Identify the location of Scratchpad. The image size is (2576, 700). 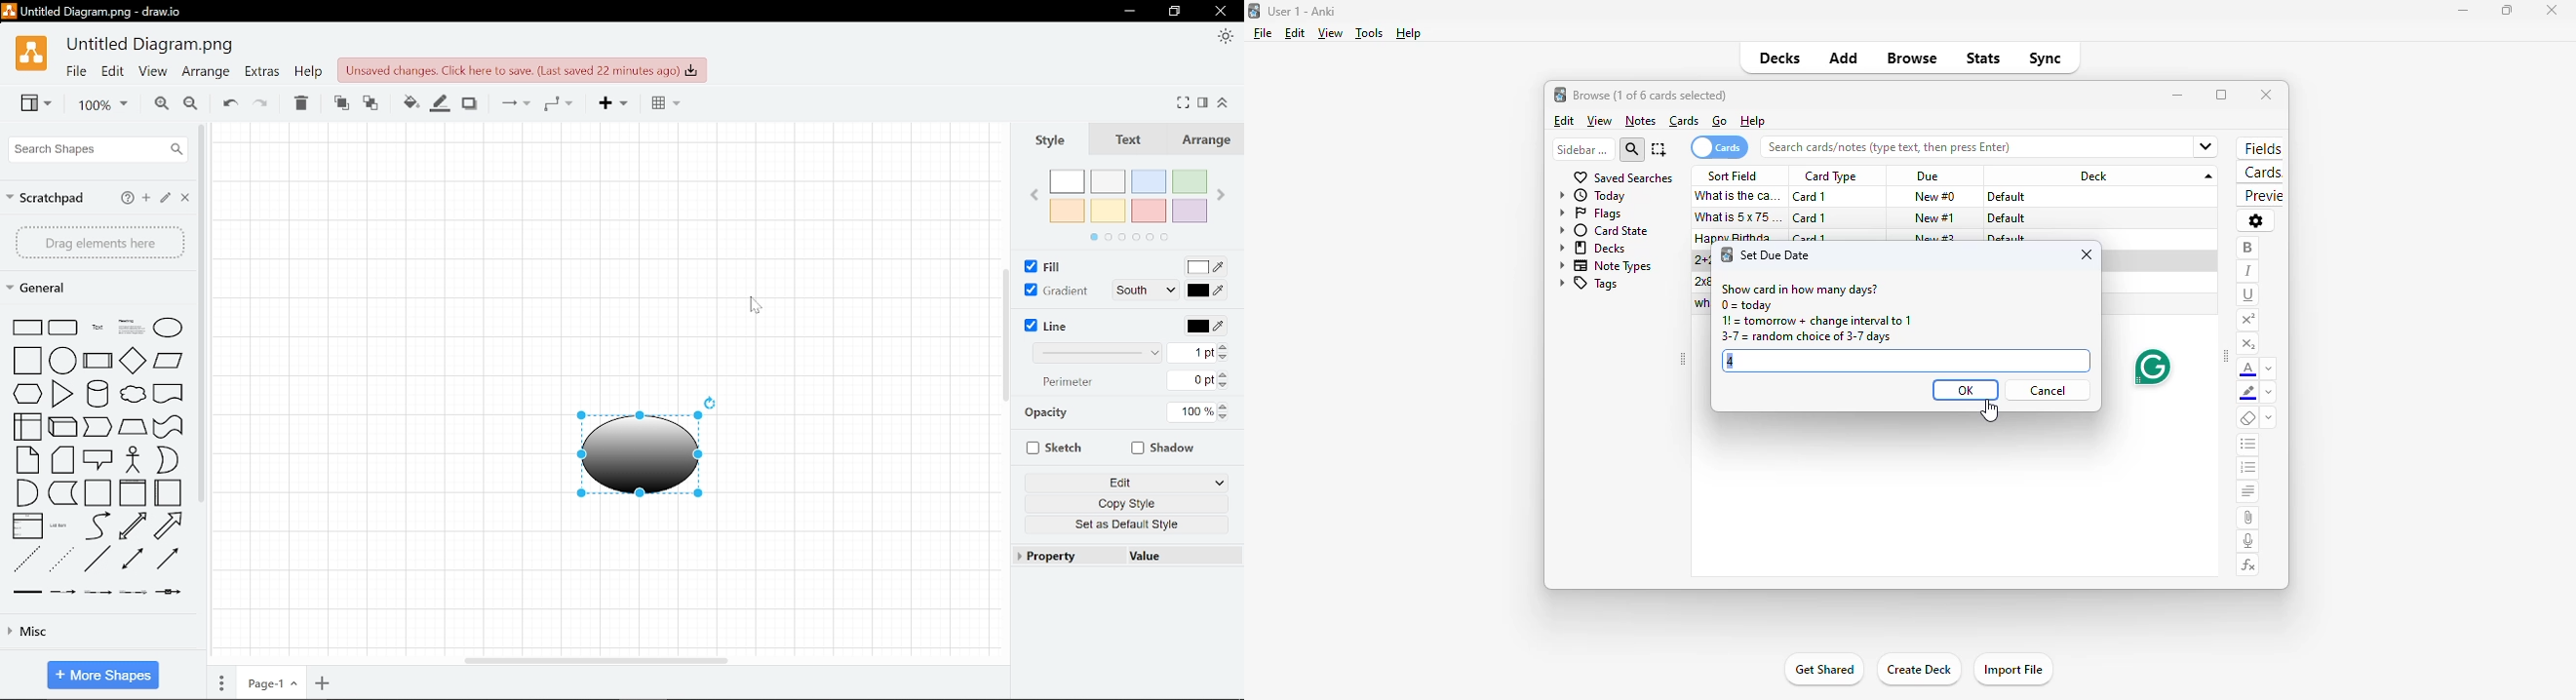
(47, 199).